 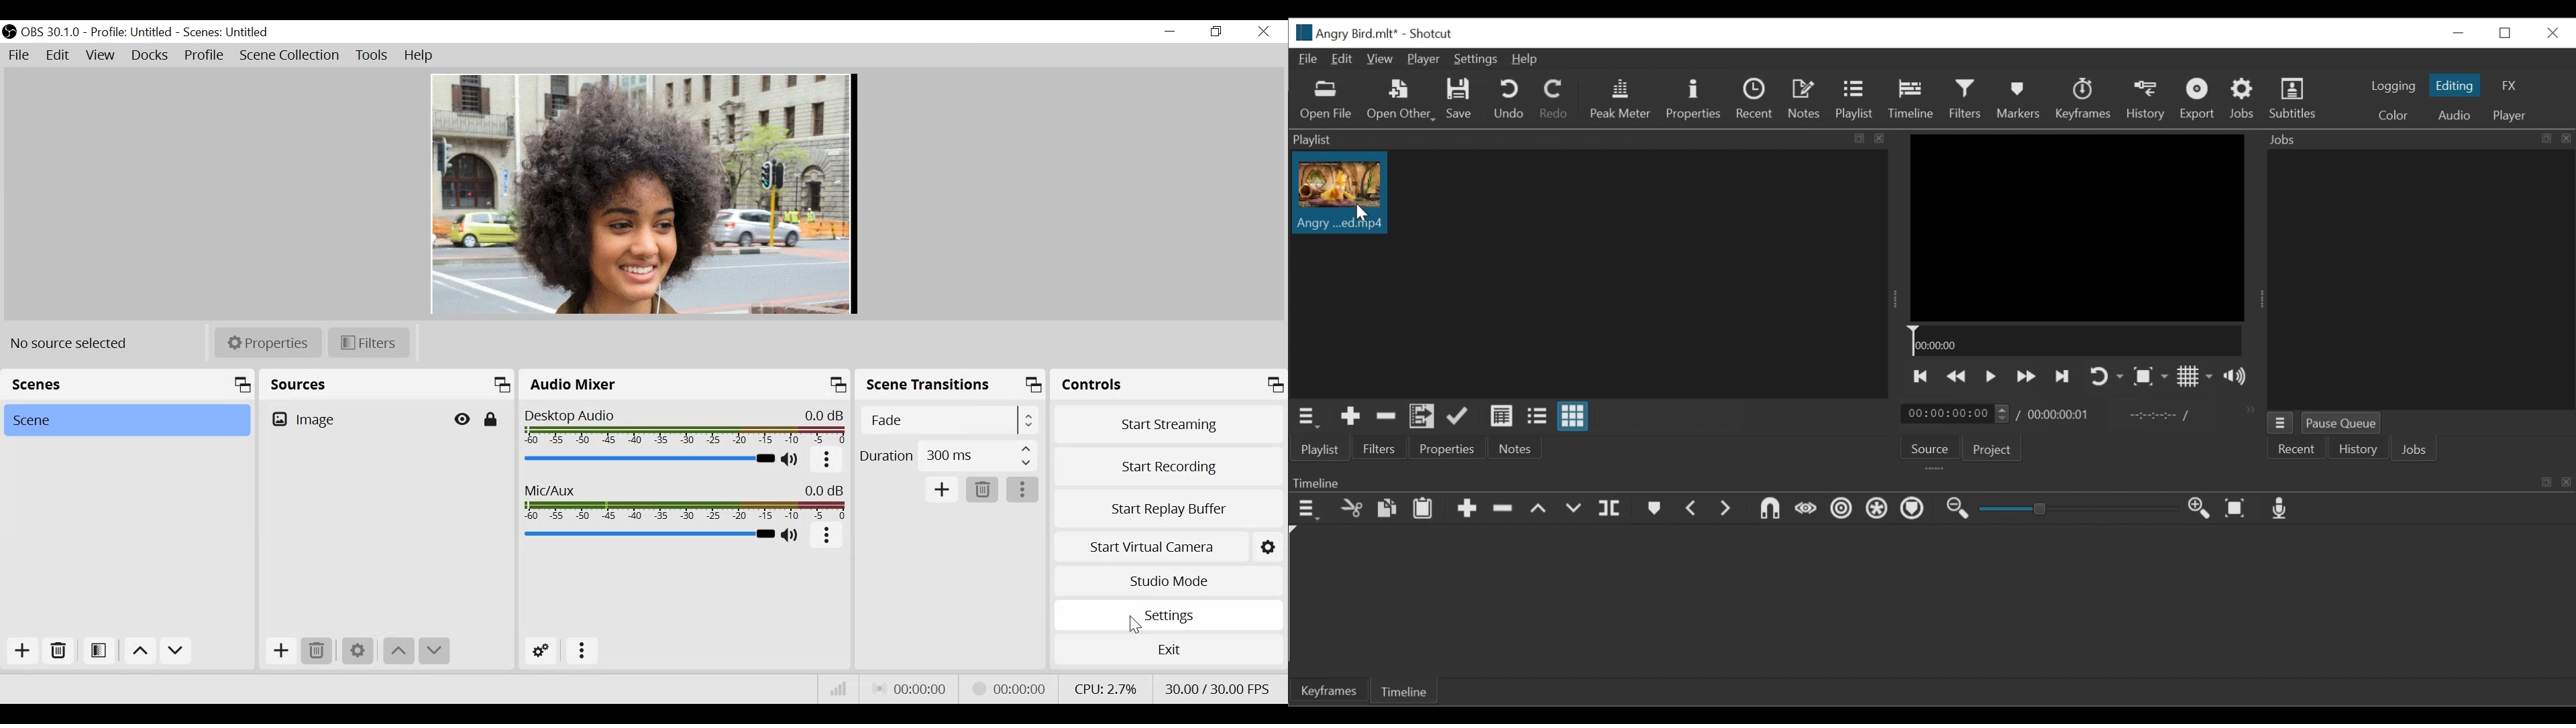 I want to click on Edit, so click(x=58, y=56).